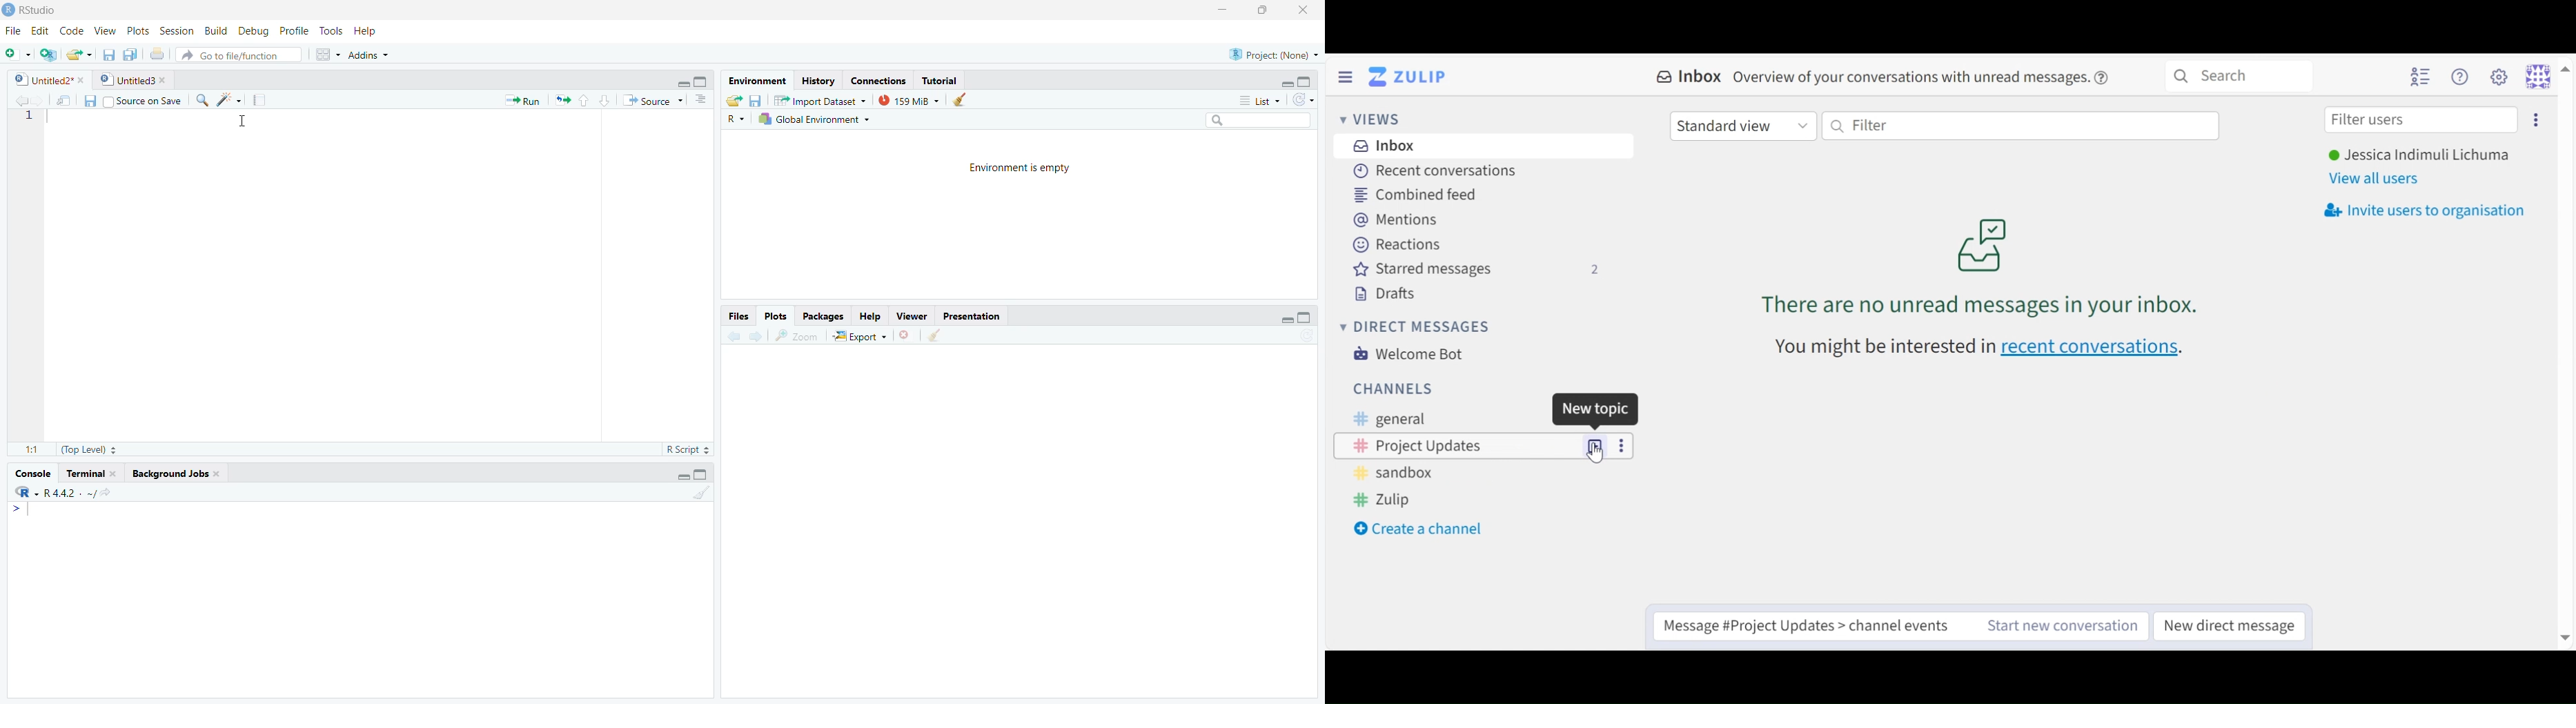 The image size is (2576, 728). What do you see at coordinates (32, 10) in the screenshot?
I see `RStudio` at bounding box center [32, 10].